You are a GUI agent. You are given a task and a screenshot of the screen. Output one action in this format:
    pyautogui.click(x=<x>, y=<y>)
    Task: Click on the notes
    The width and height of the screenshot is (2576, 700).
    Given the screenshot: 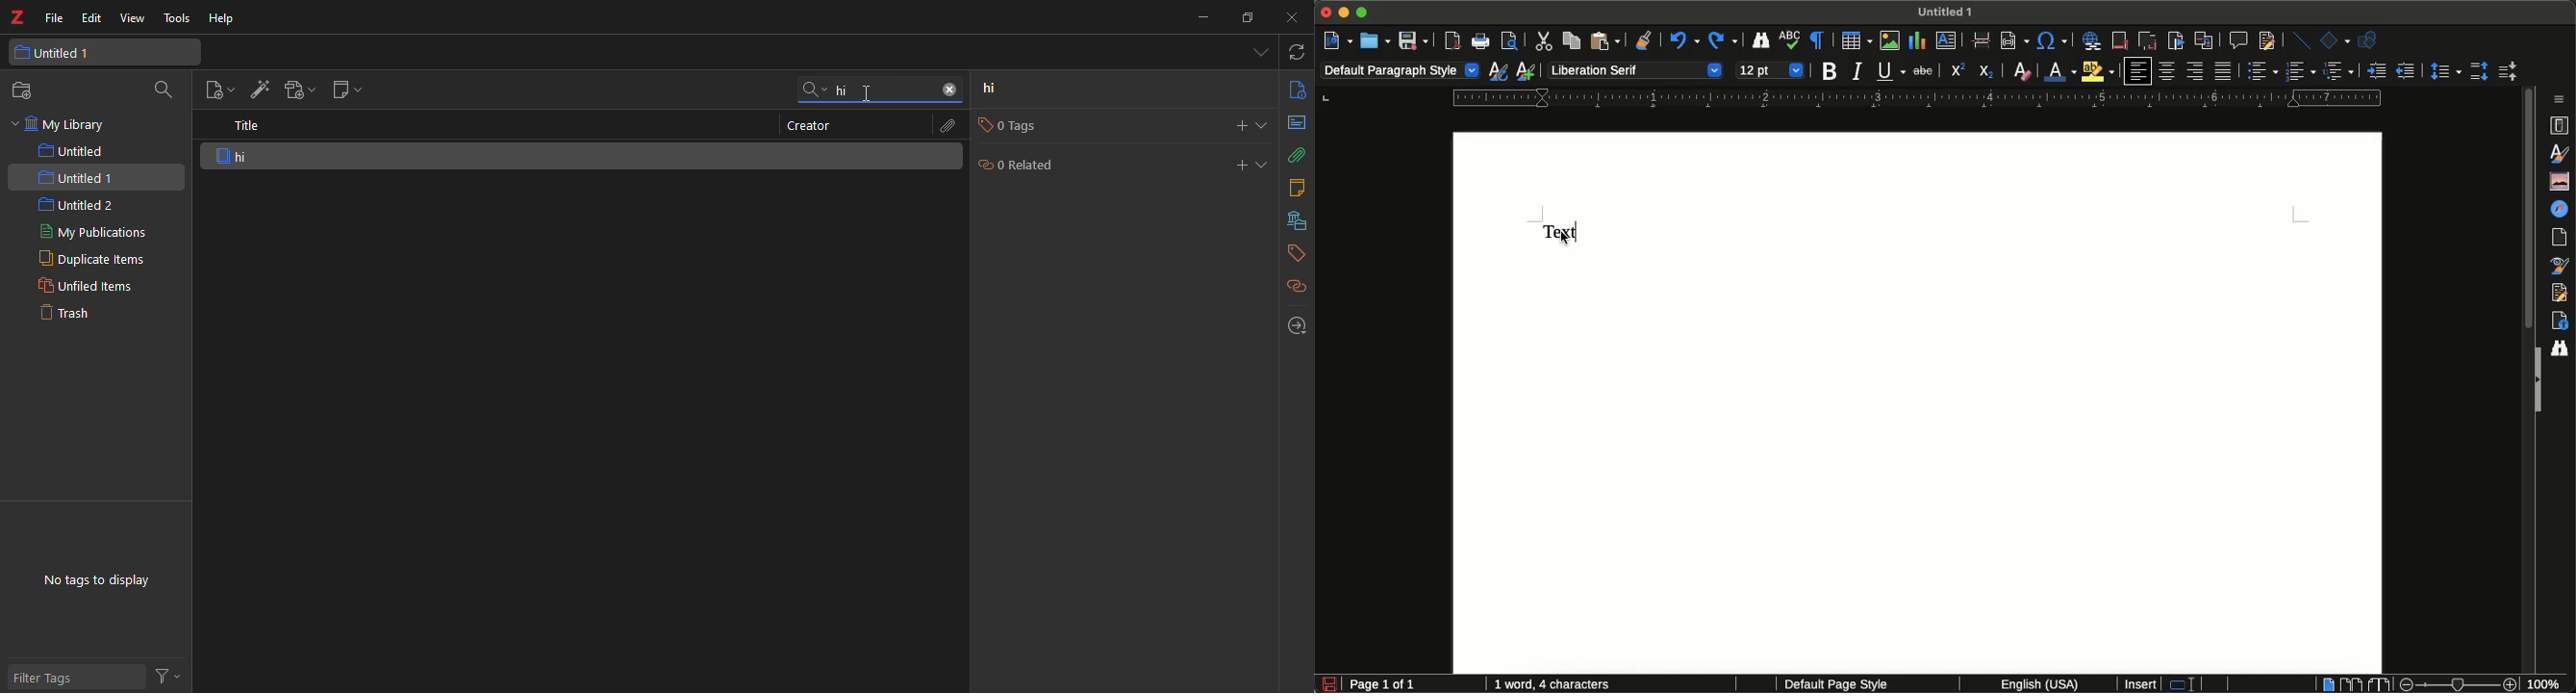 What is the action you would take?
    pyautogui.click(x=1300, y=188)
    